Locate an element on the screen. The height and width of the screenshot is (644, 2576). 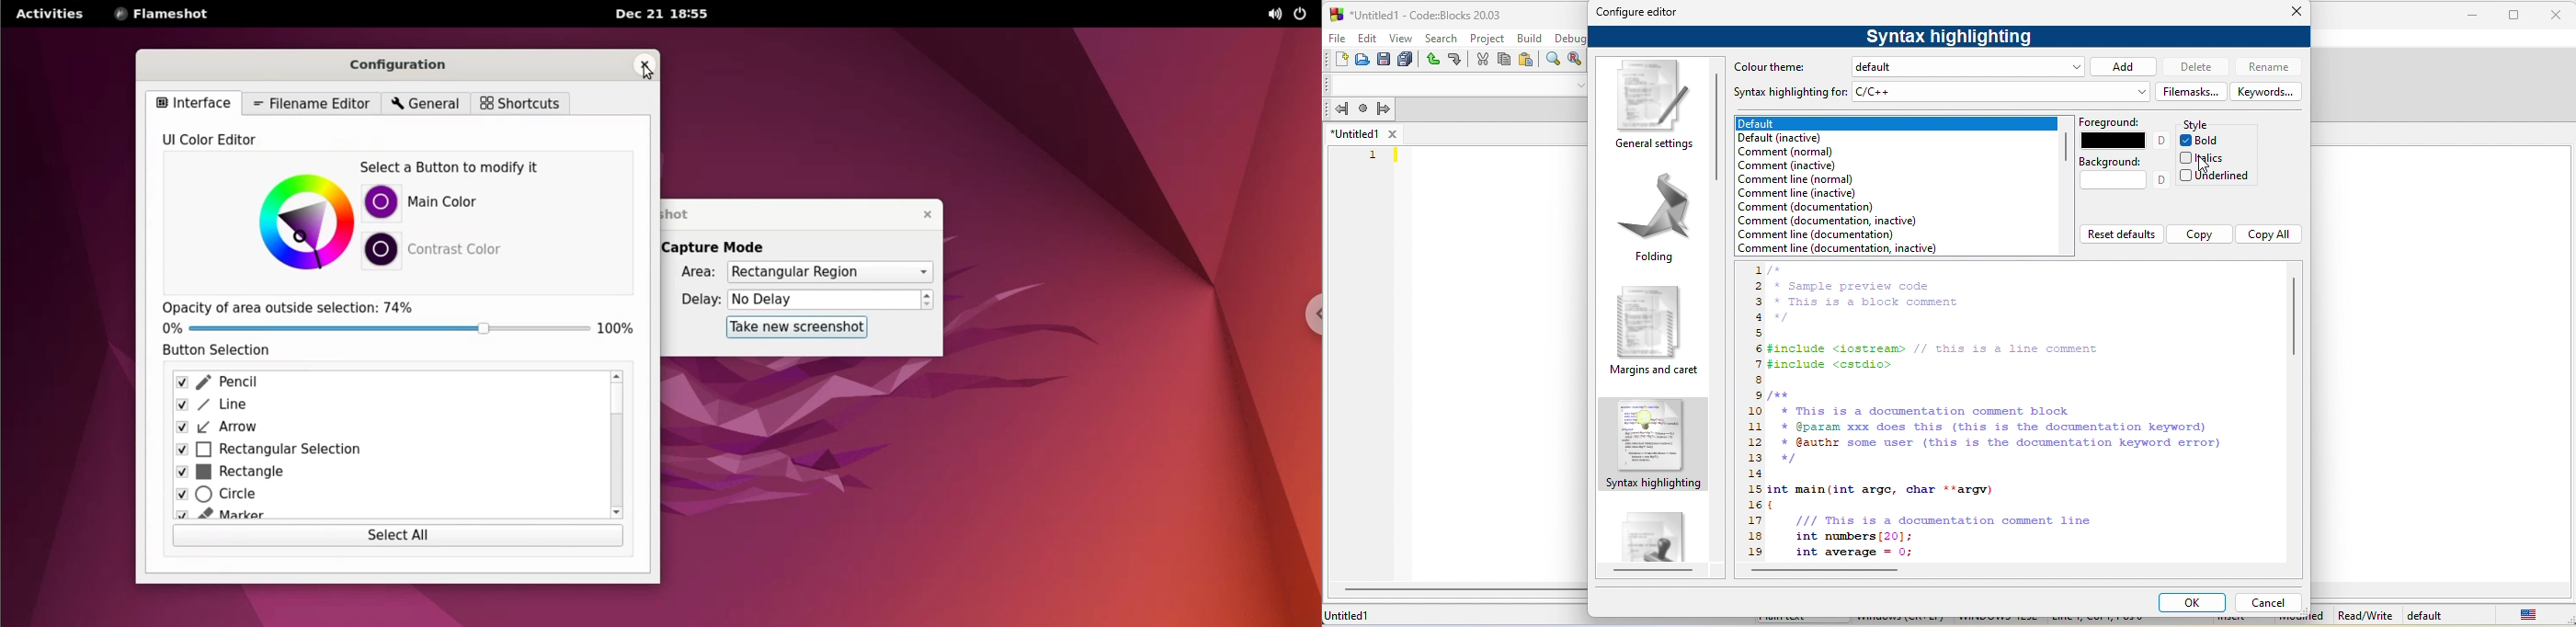
close is located at coordinates (1391, 133).